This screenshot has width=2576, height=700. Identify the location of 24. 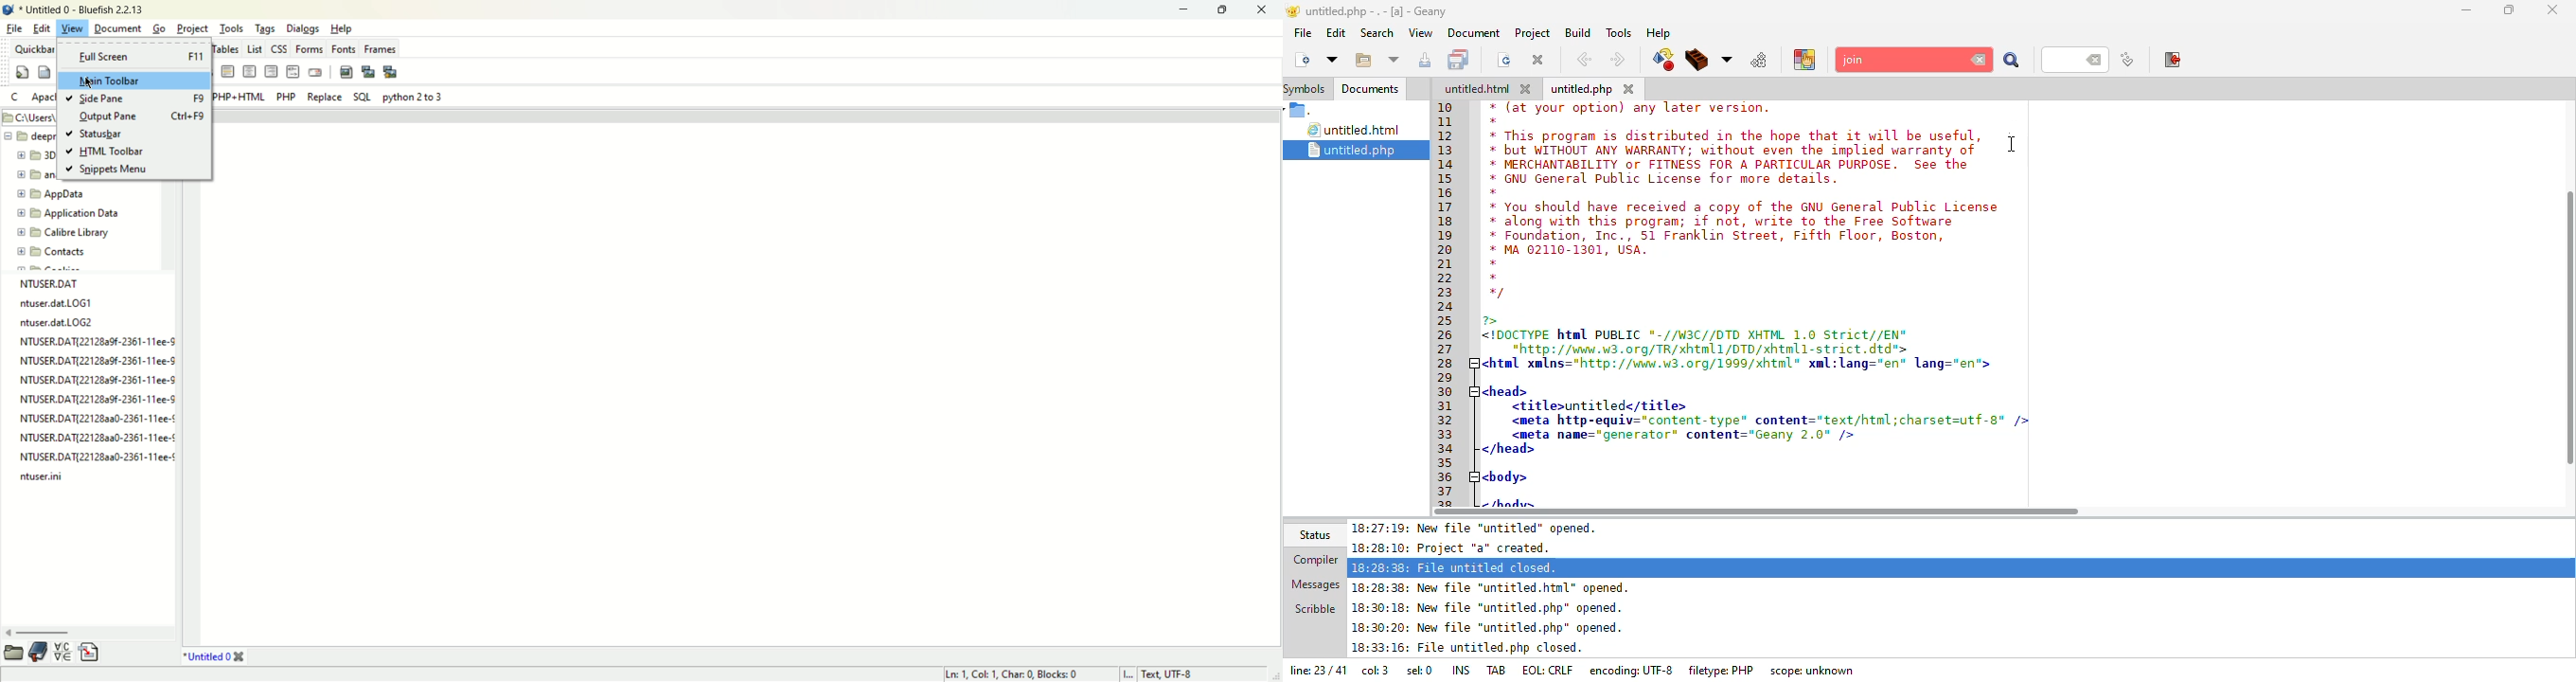
(1447, 308).